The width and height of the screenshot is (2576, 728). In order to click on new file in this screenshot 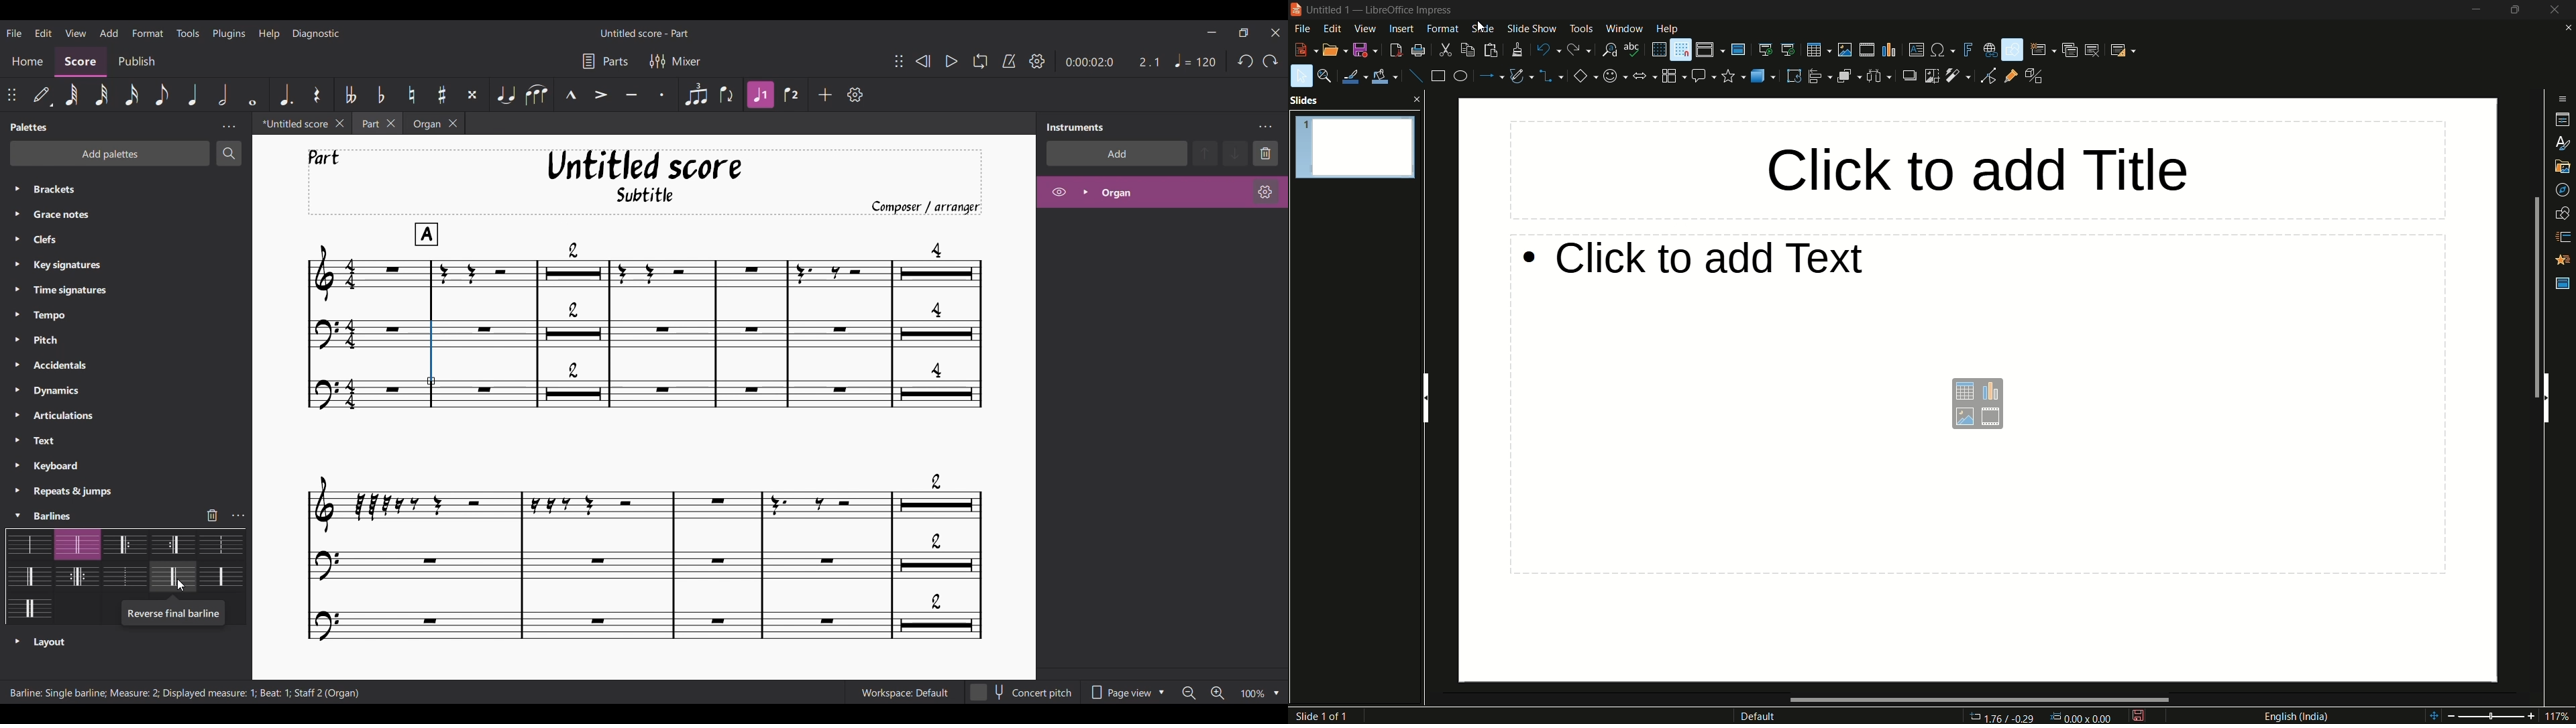, I will do `click(1305, 50)`.